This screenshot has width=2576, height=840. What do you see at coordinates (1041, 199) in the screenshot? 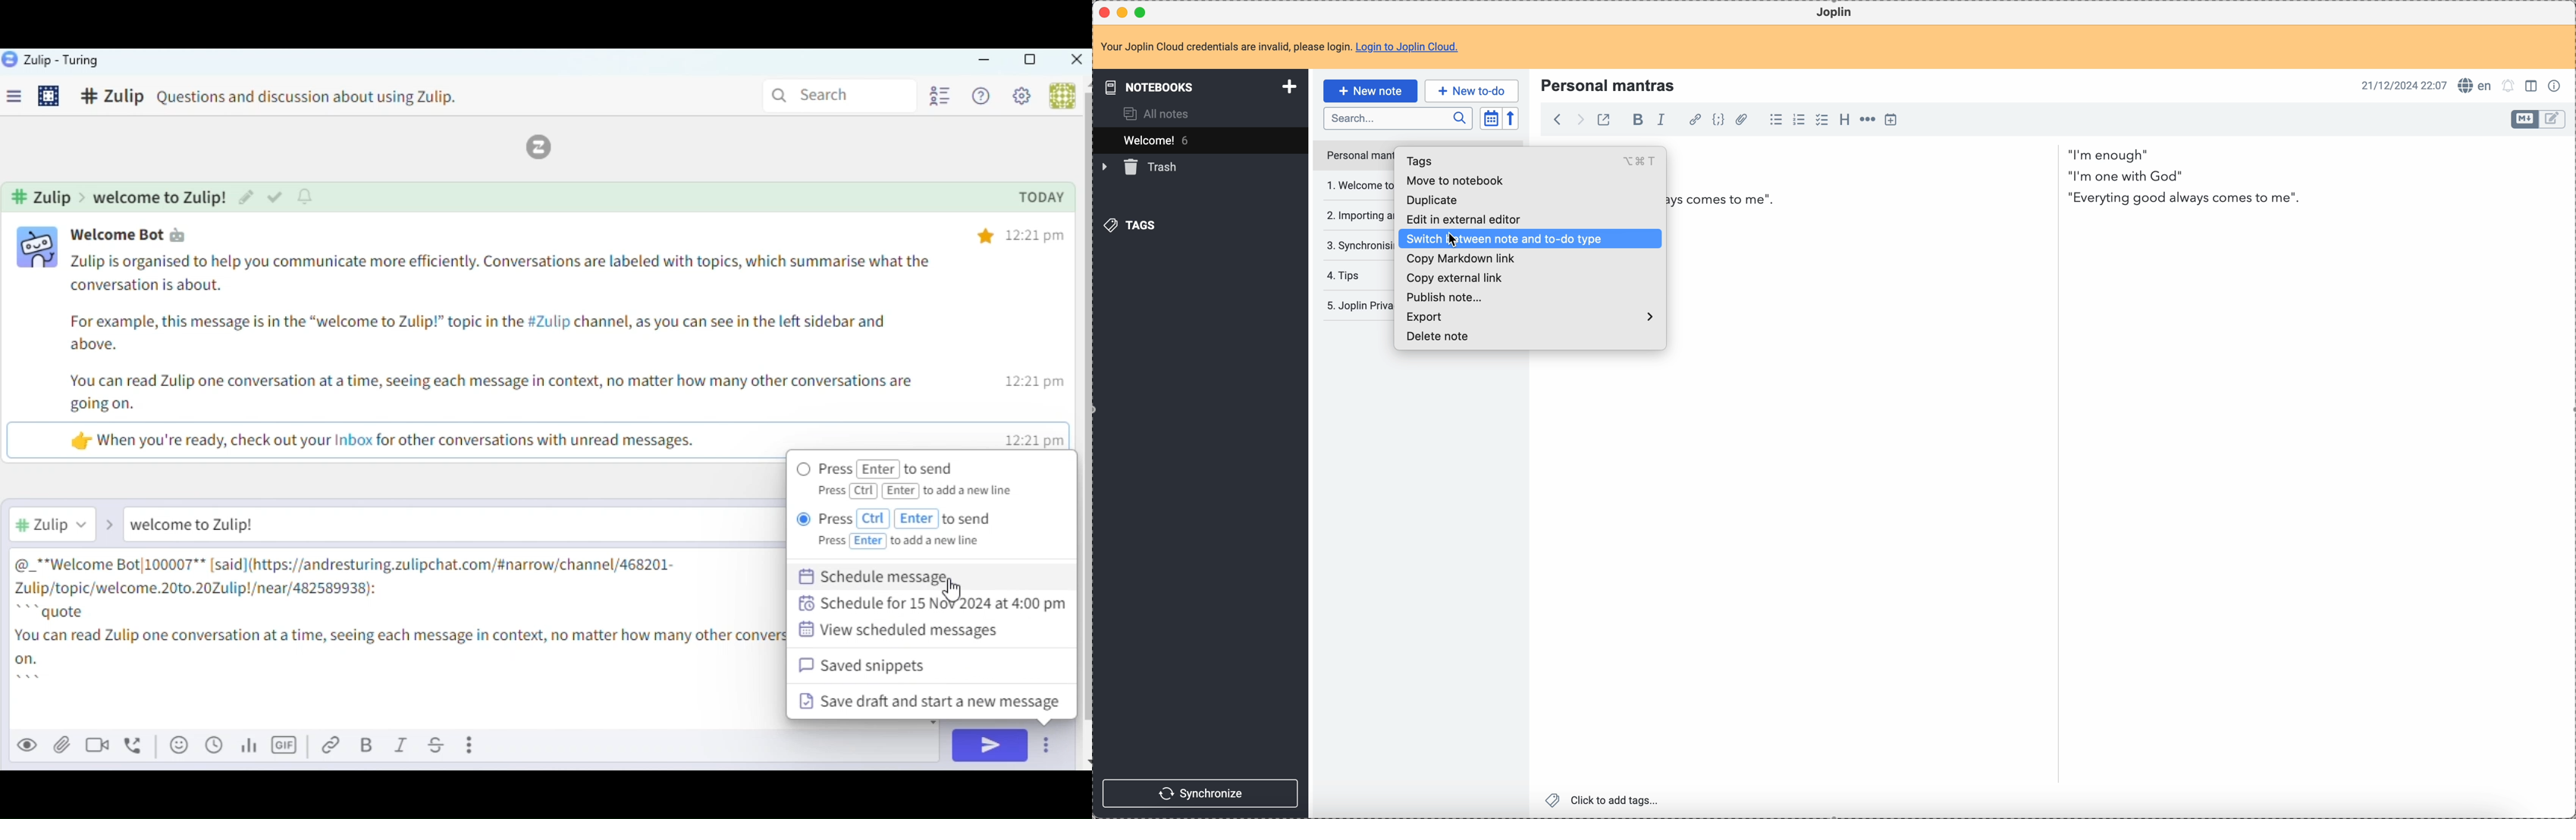
I see `today` at bounding box center [1041, 199].